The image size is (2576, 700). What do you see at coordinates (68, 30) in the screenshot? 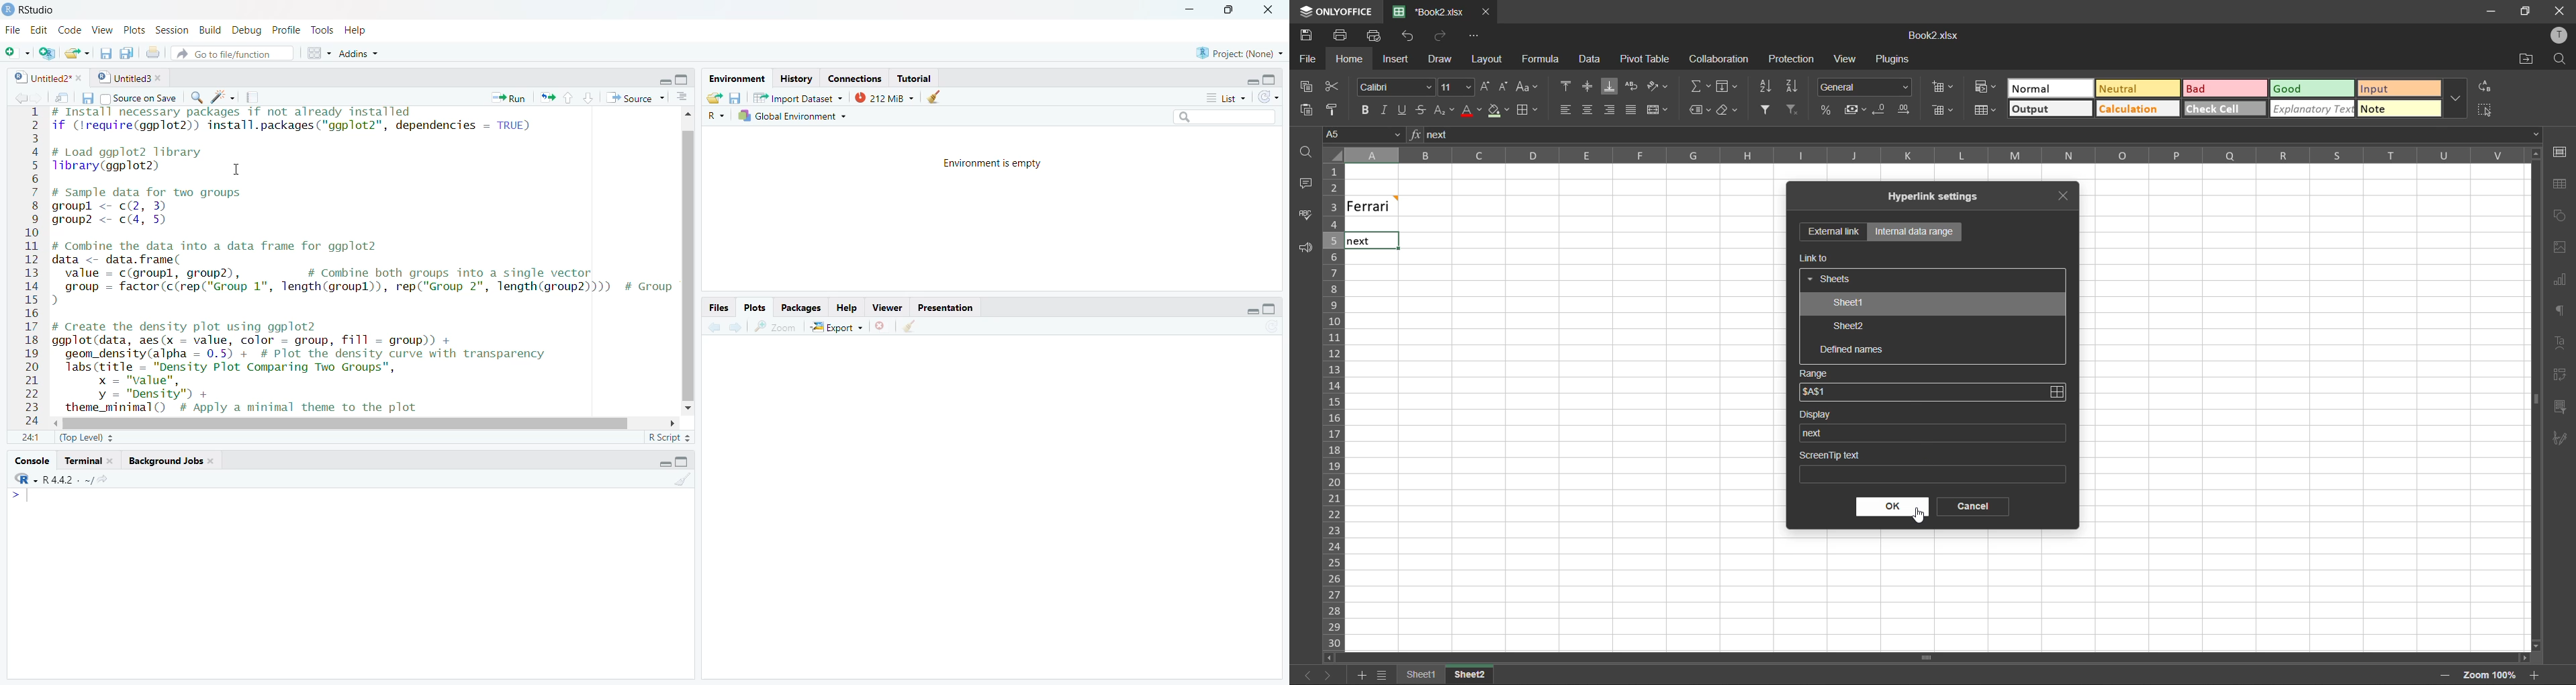
I see `code` at bounding box center [68, 30].